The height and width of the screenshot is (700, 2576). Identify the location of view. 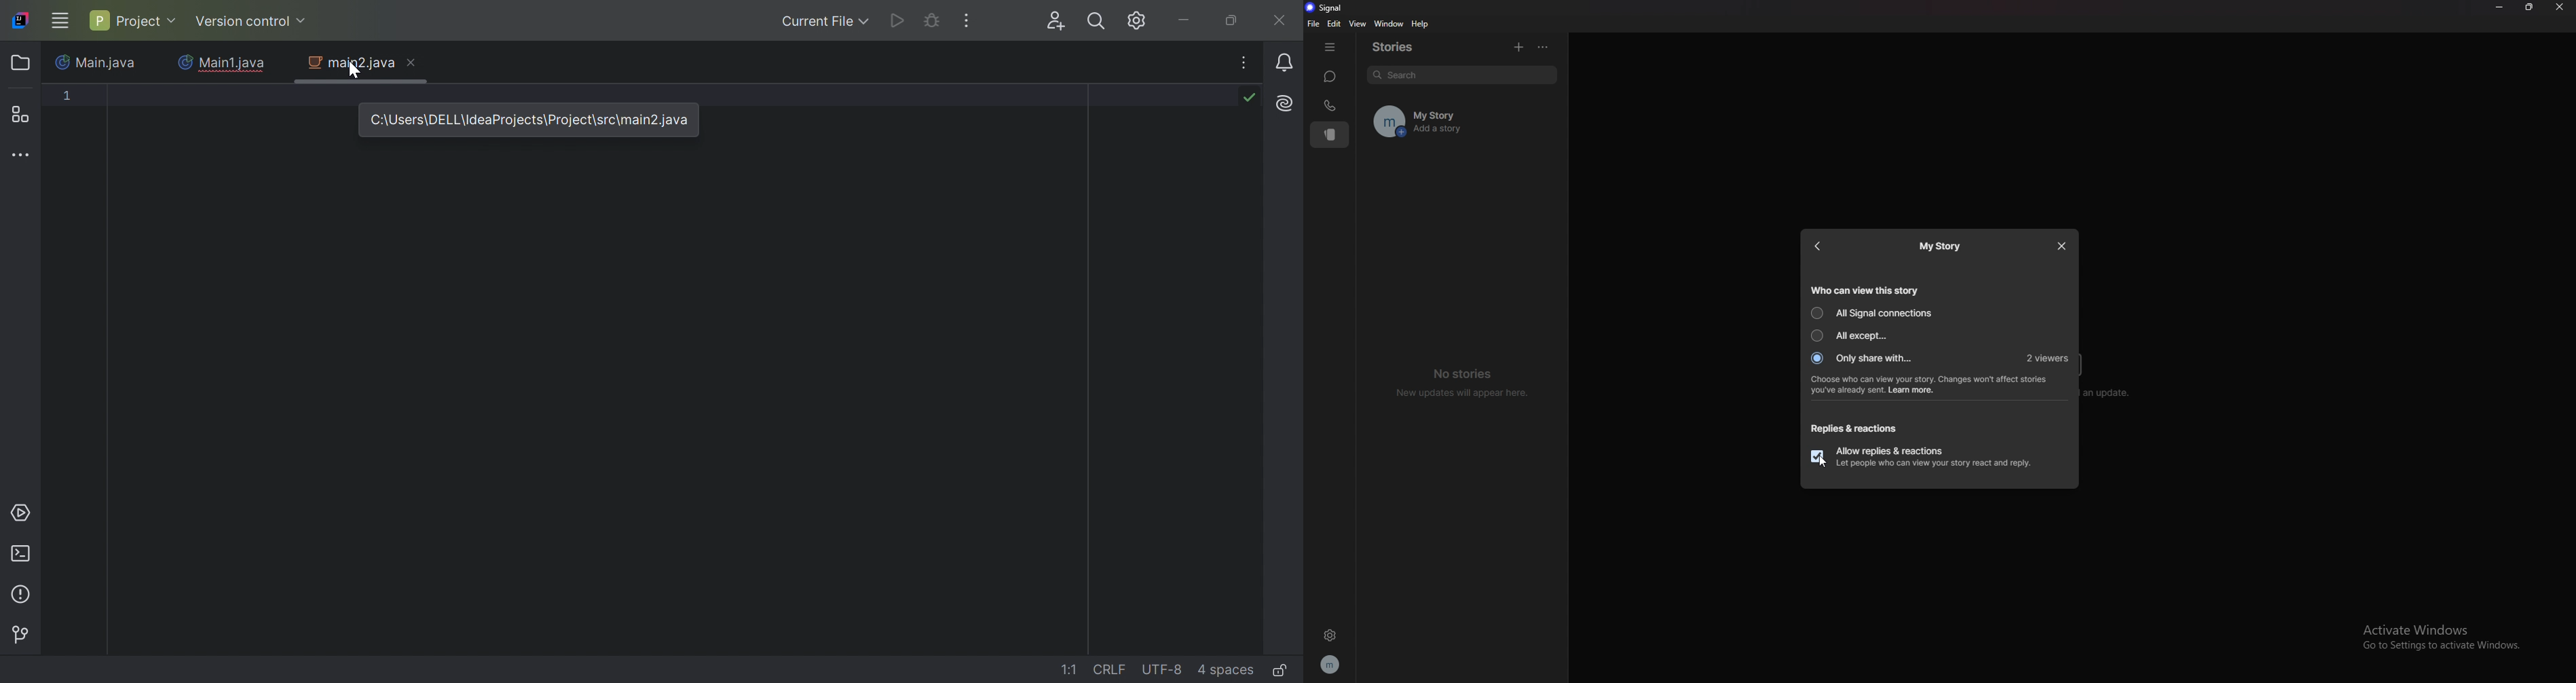
(1356, 24).